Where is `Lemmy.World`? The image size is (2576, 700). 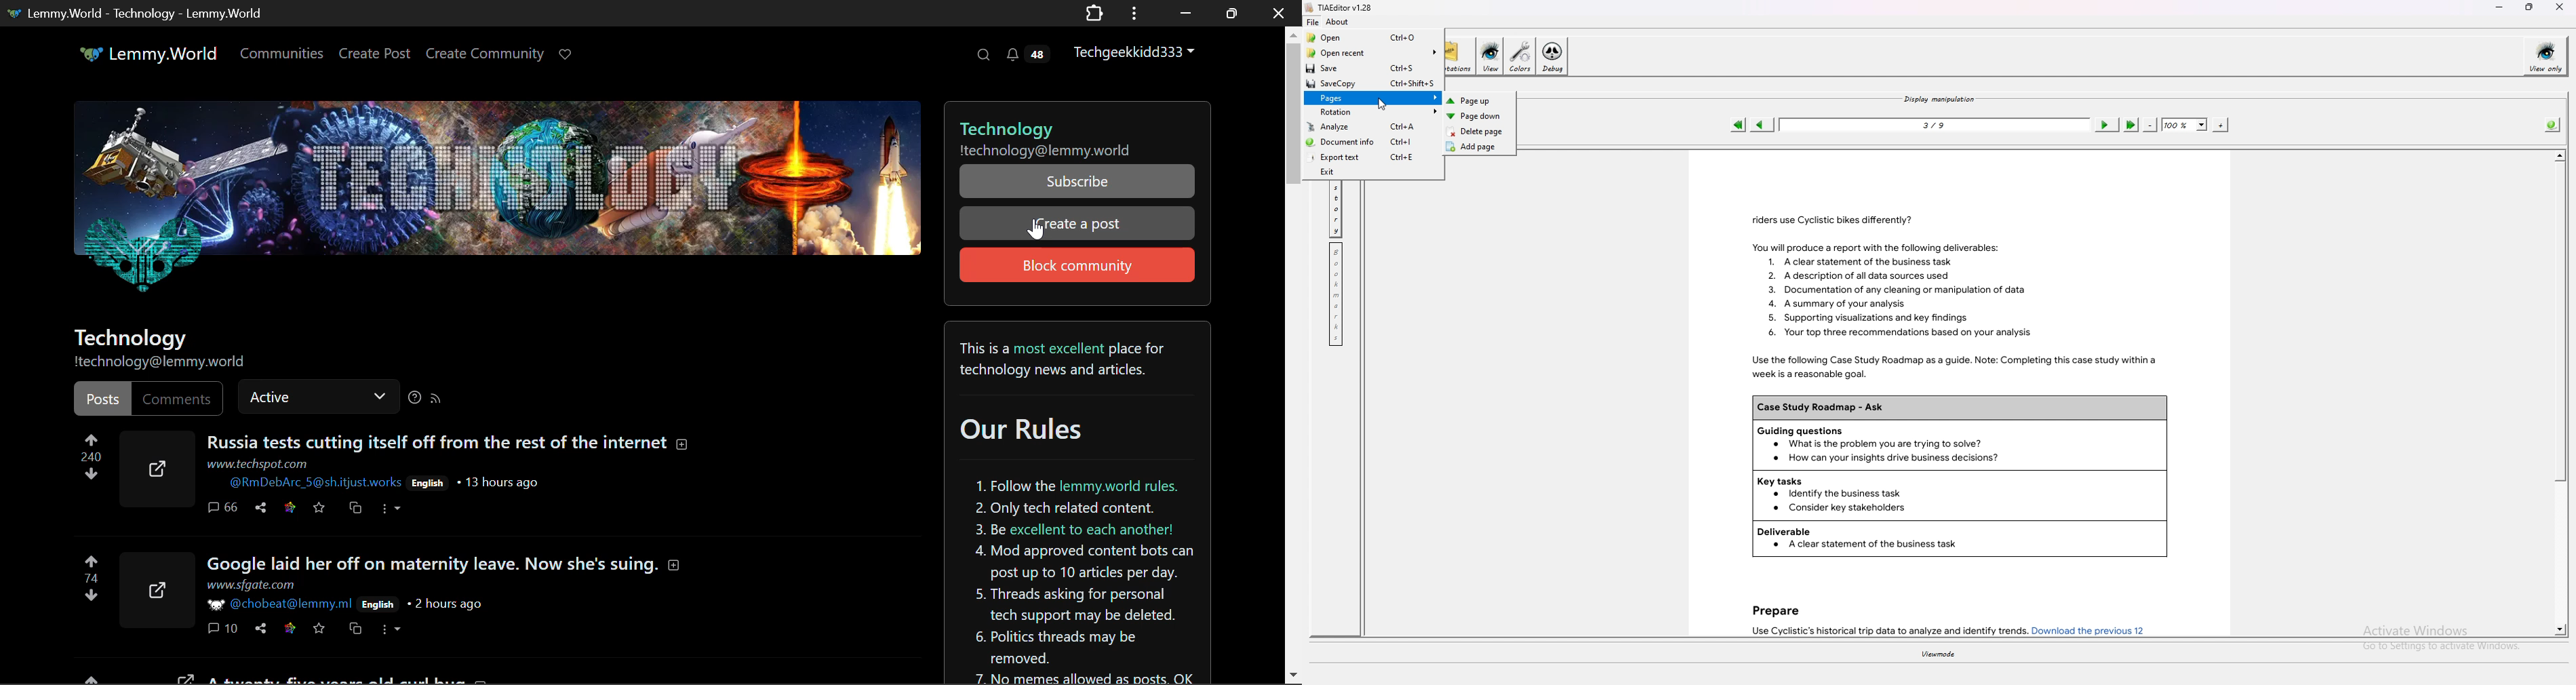 Lemmy.World is located at coordinates (151, 56).